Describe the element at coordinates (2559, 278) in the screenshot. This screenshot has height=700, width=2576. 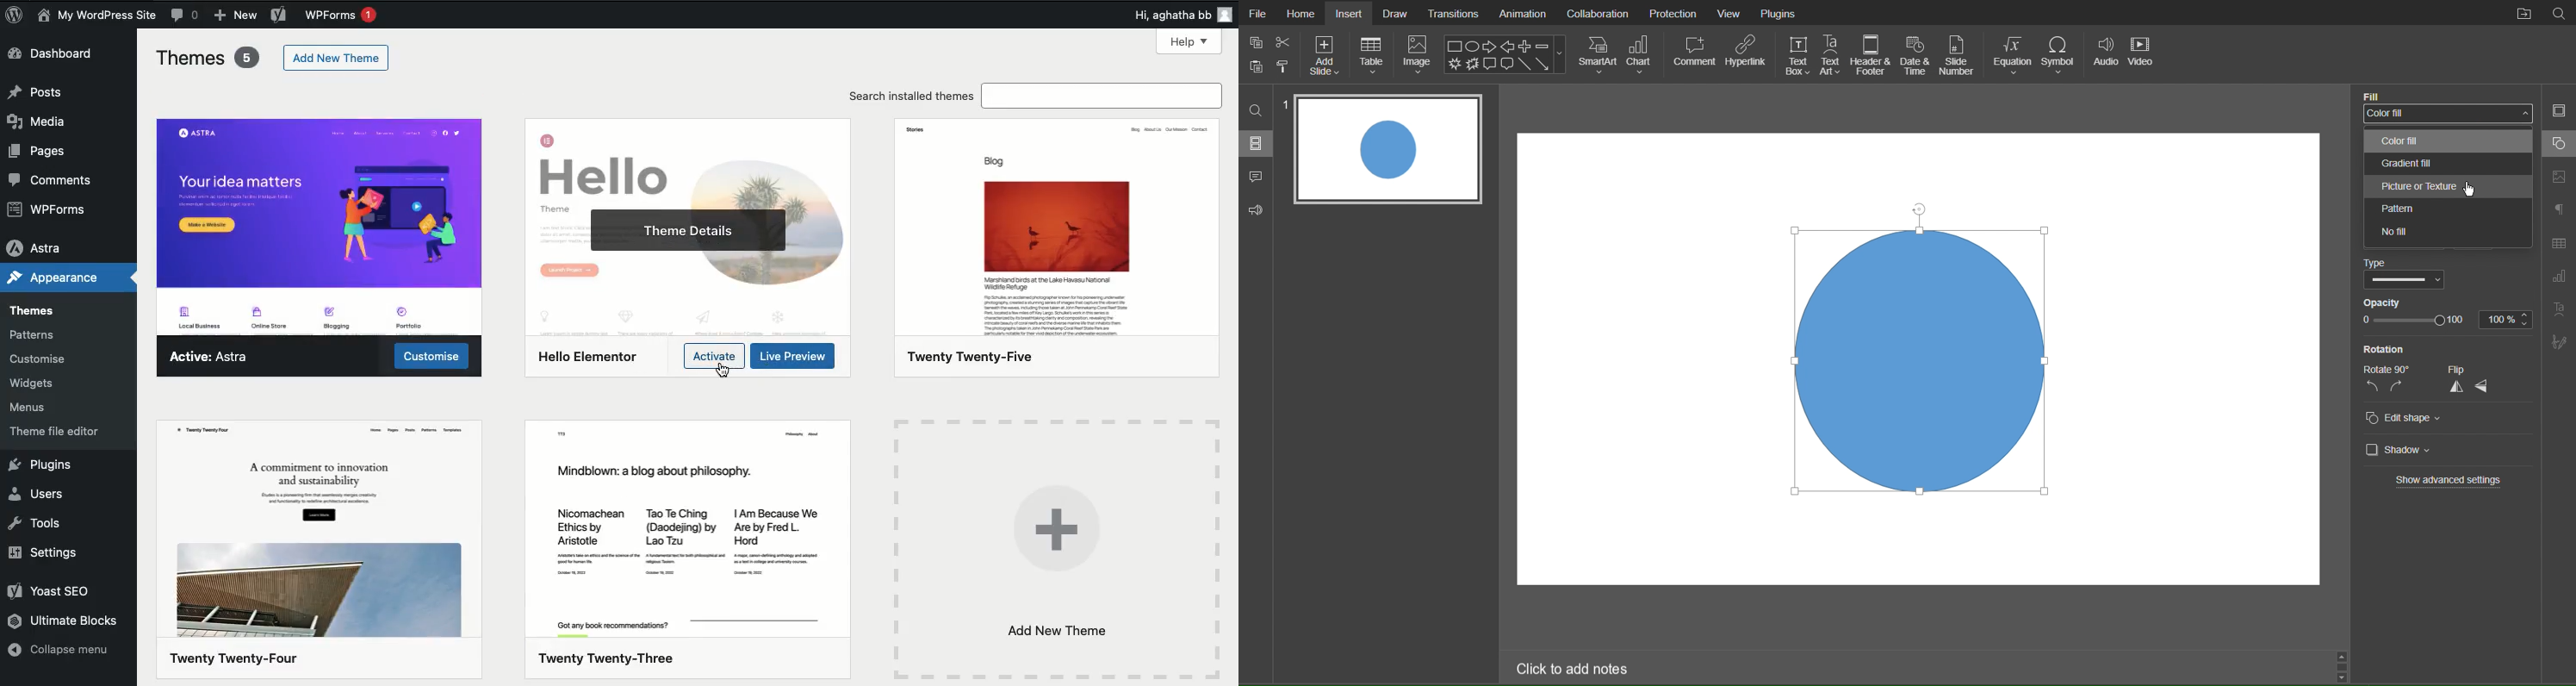
I see `Graph Settings` at that location.